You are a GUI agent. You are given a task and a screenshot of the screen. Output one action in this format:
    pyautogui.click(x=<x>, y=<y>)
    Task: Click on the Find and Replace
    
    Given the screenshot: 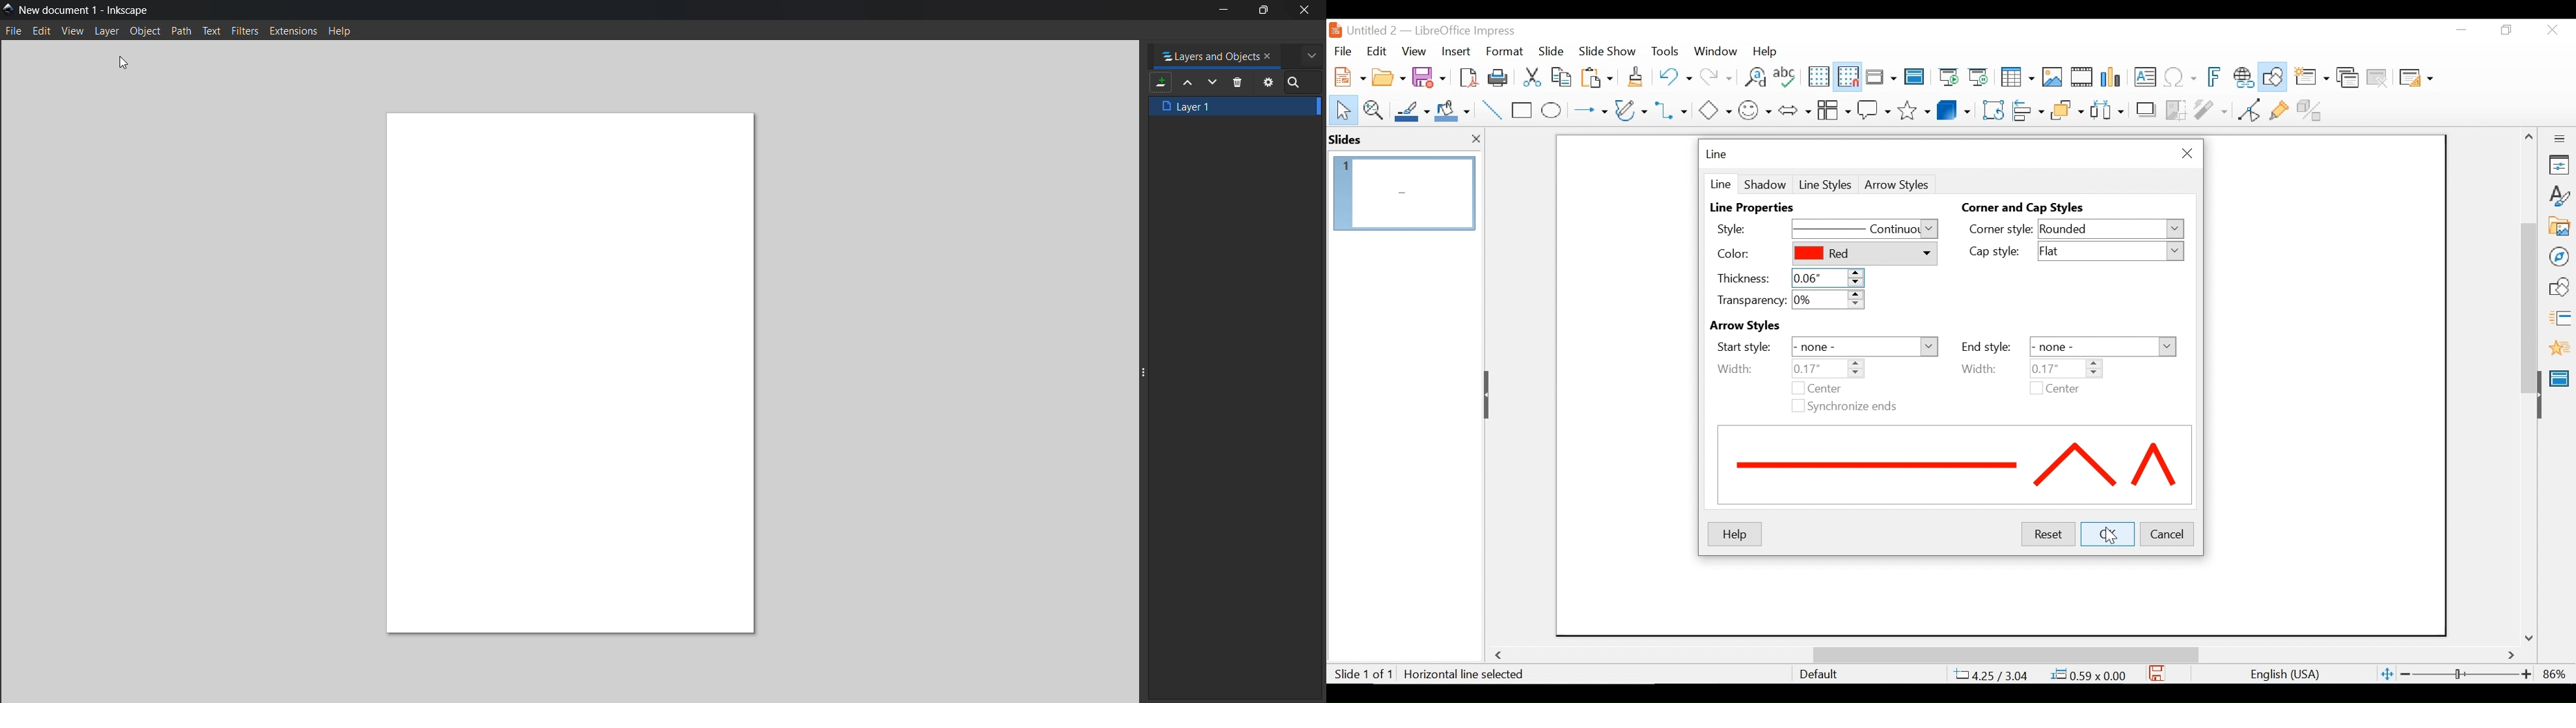 What is the action you would take?
    pyautogui.click(x=1755, y=77)
    